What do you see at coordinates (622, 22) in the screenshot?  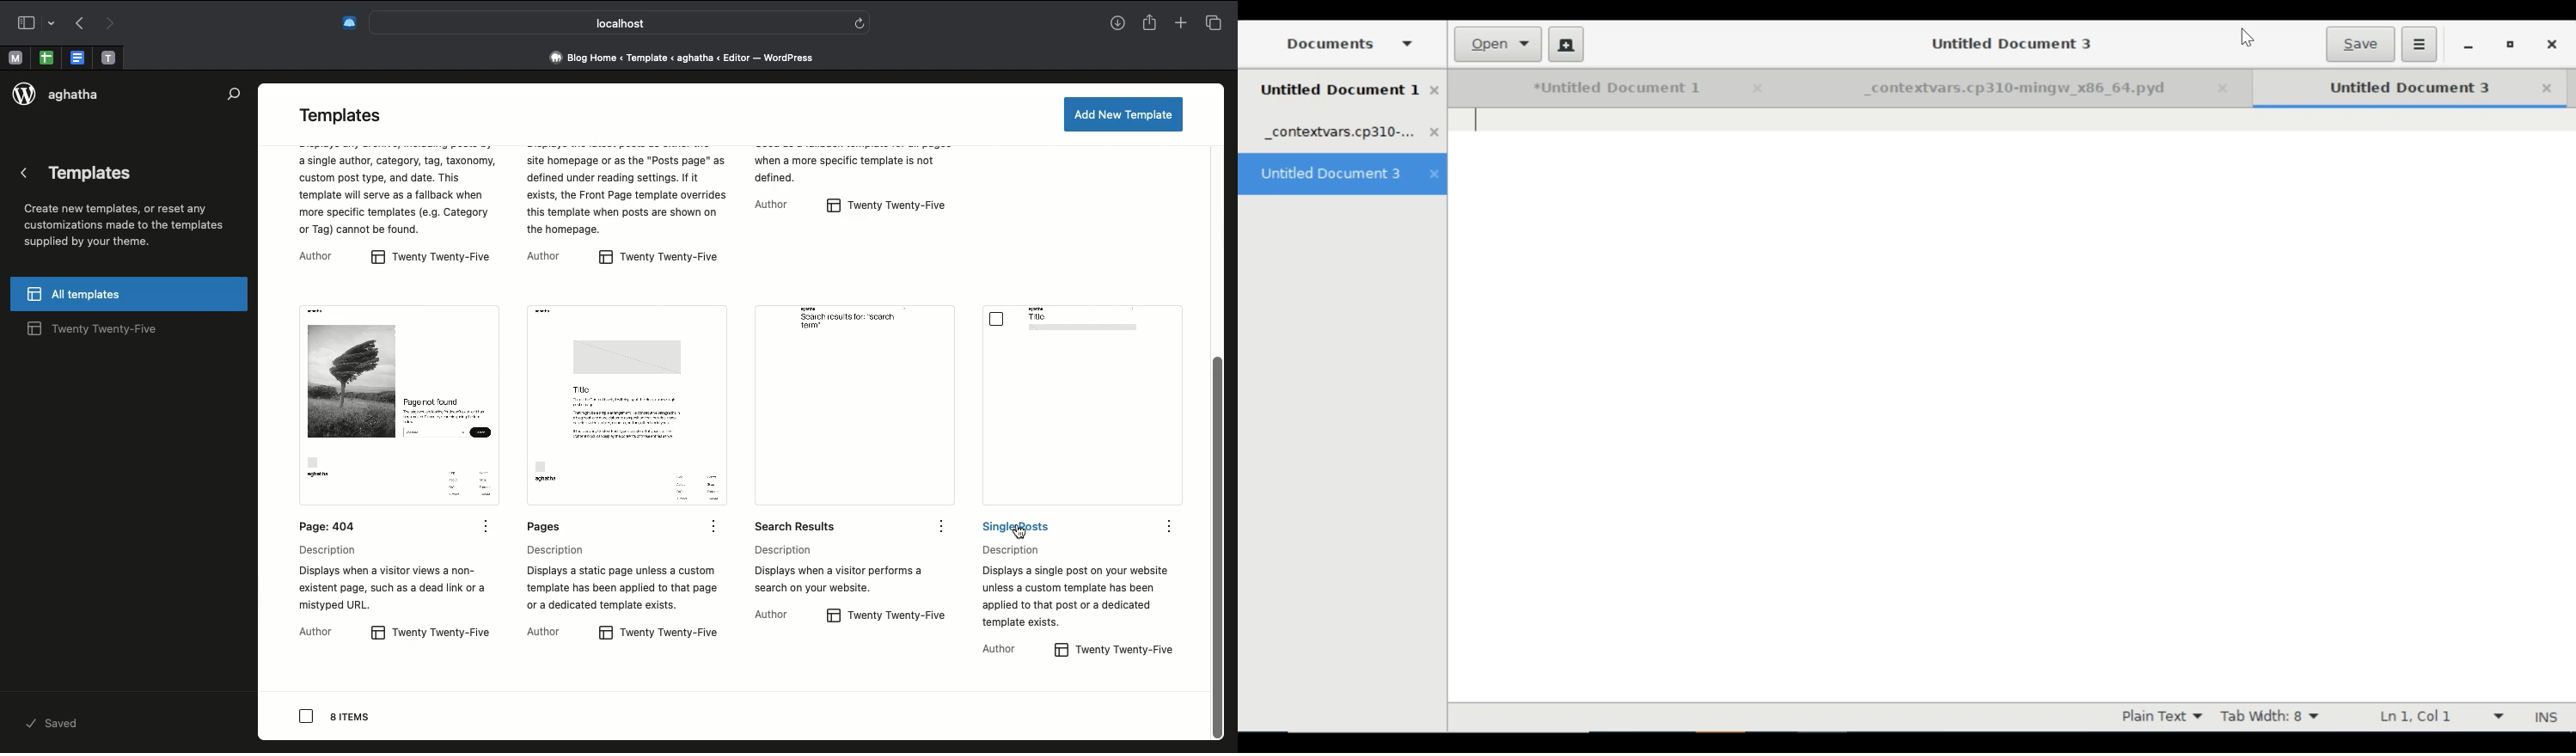 I see `Search bar` at bounding box center [622, 22].